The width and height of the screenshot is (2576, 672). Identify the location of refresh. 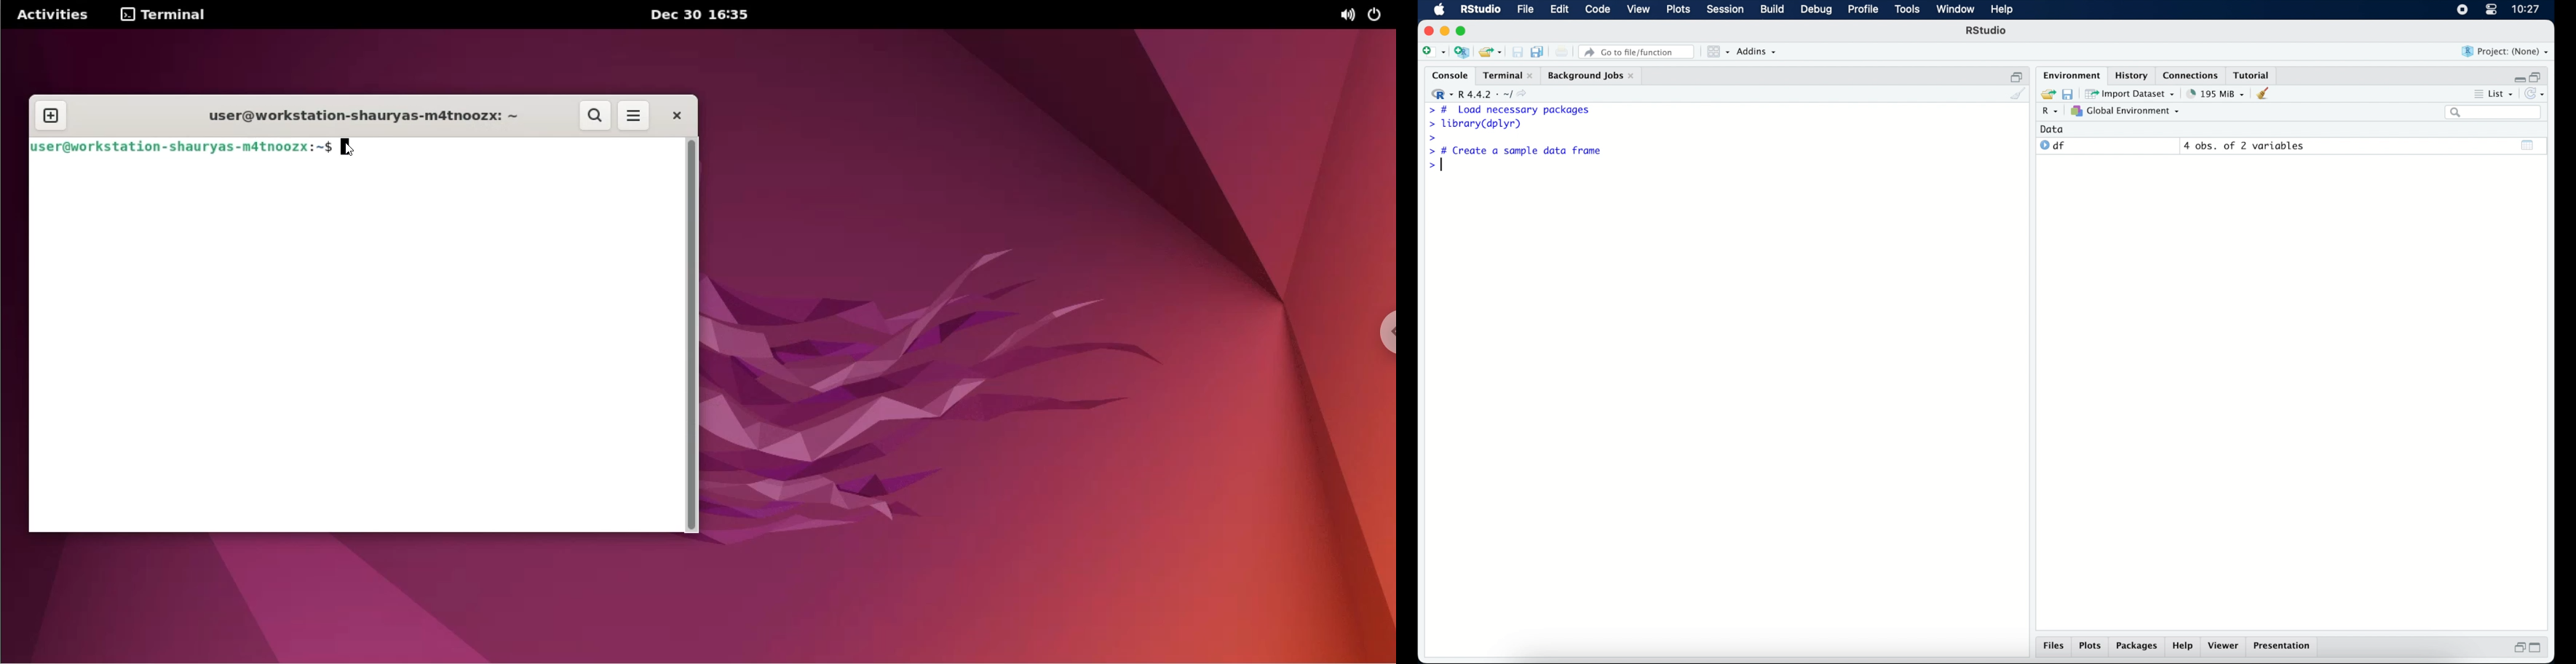
(2537, 95).